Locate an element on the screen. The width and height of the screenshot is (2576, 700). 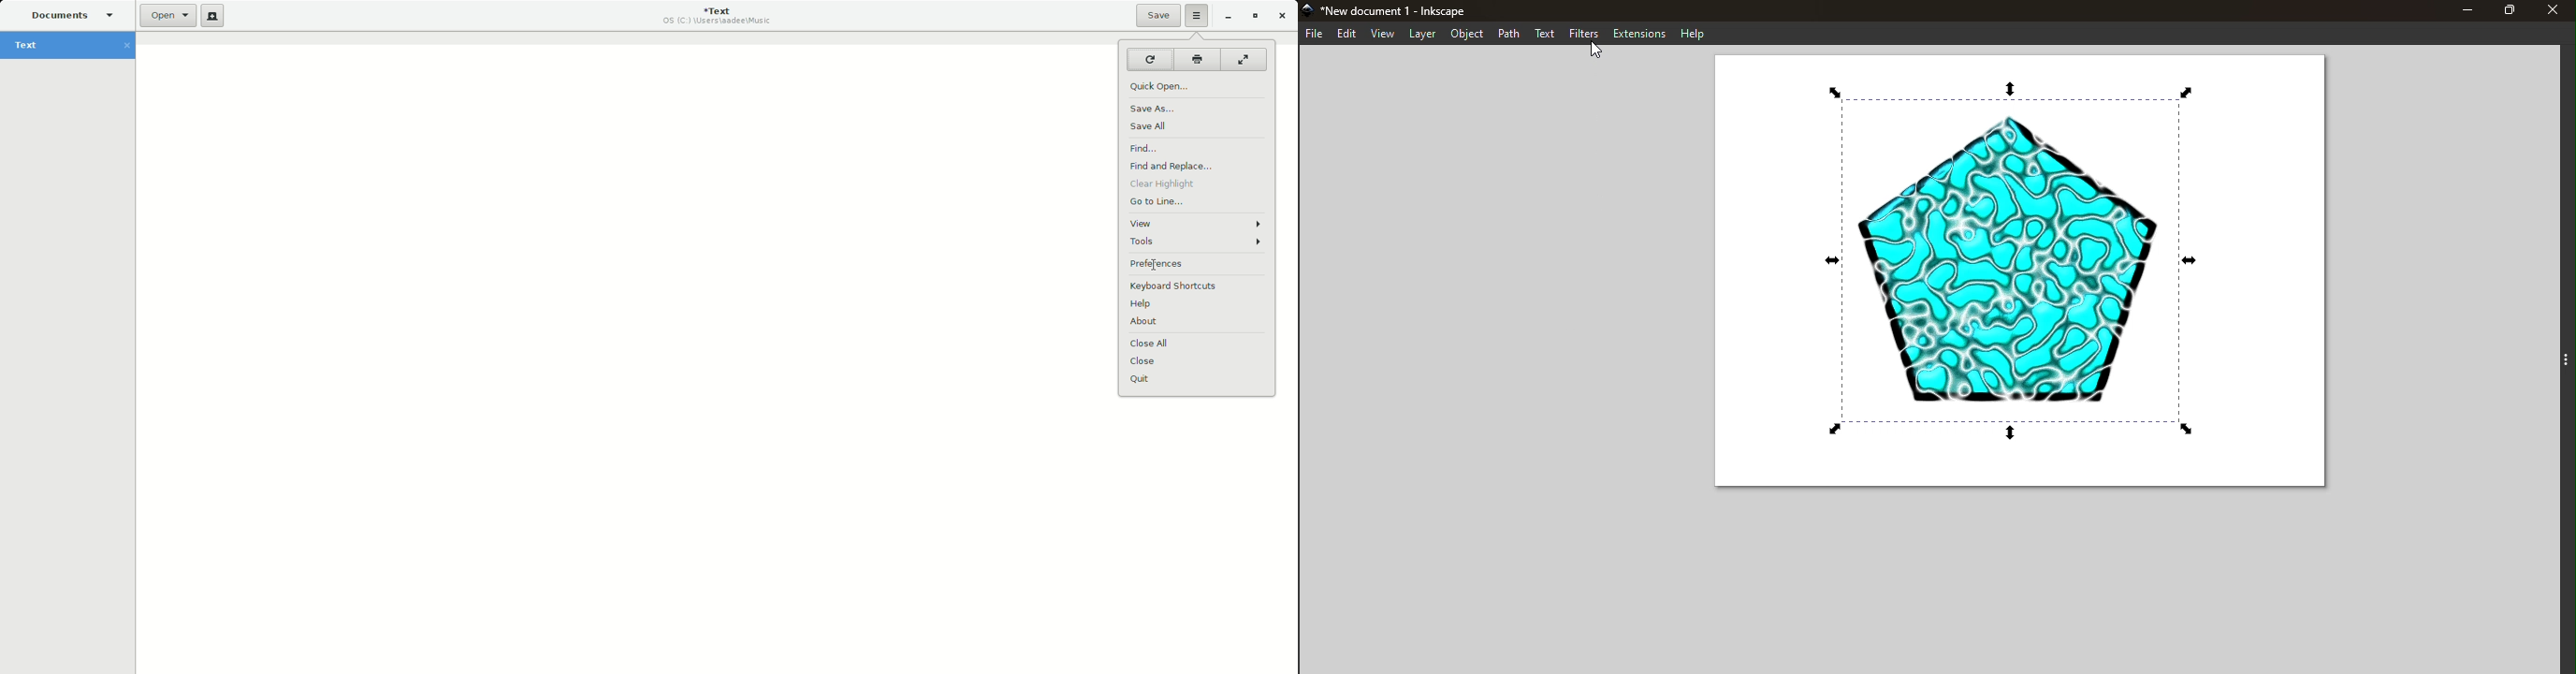
Toggle command panel is located at coordinates (2554, 365).